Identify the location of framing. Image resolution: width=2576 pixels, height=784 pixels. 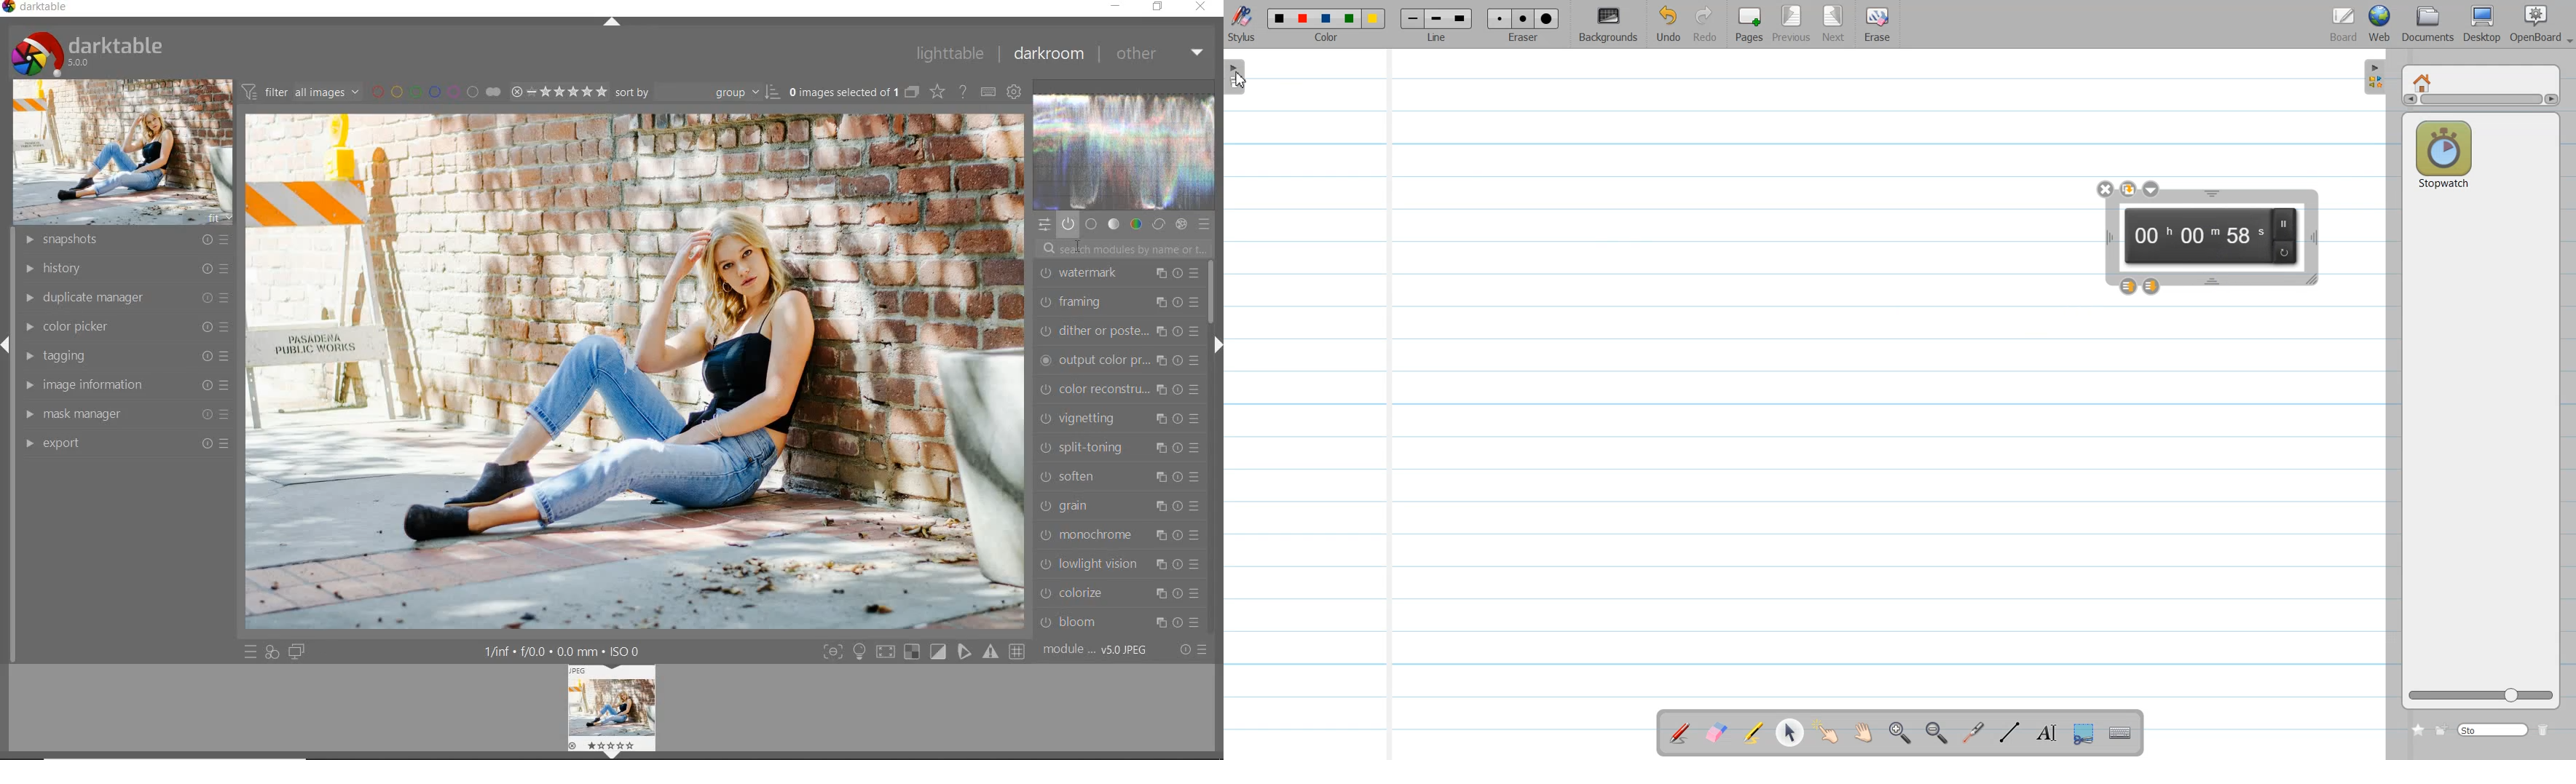
(1116, 302).